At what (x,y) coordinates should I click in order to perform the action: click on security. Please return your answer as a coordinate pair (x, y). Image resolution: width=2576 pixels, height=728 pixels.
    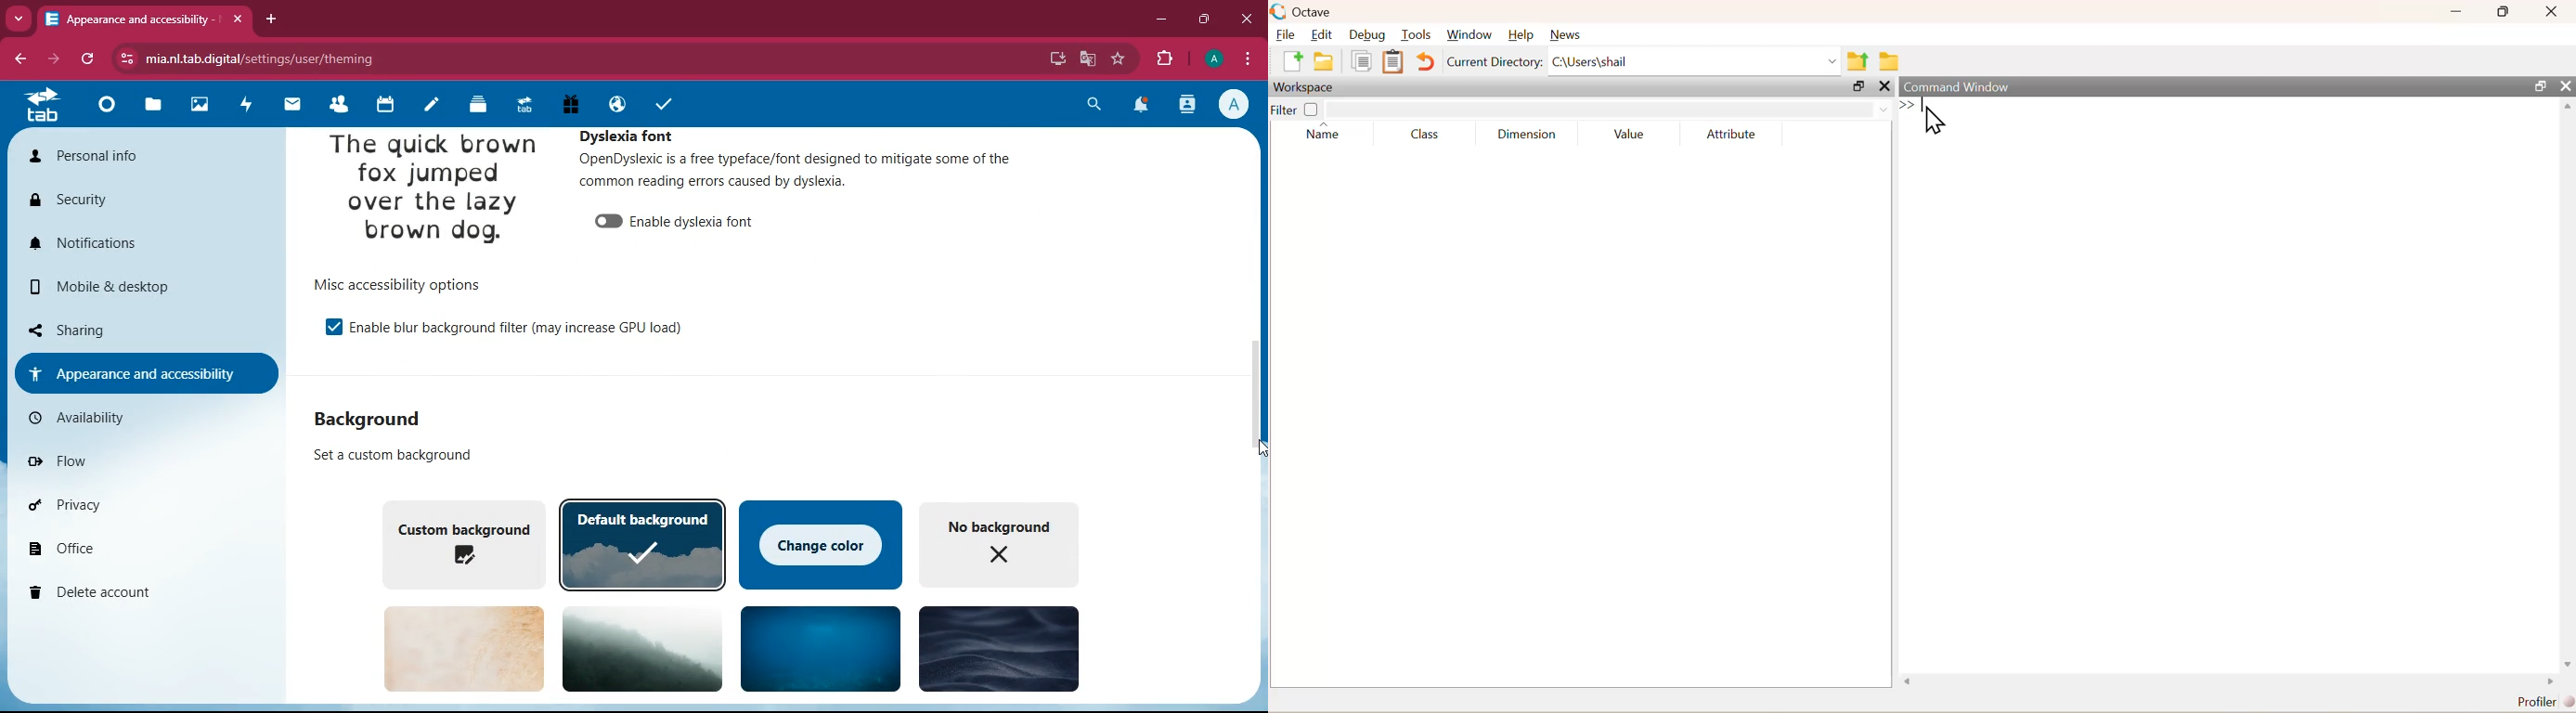
    Looking at the image, I should click on (105, 200).